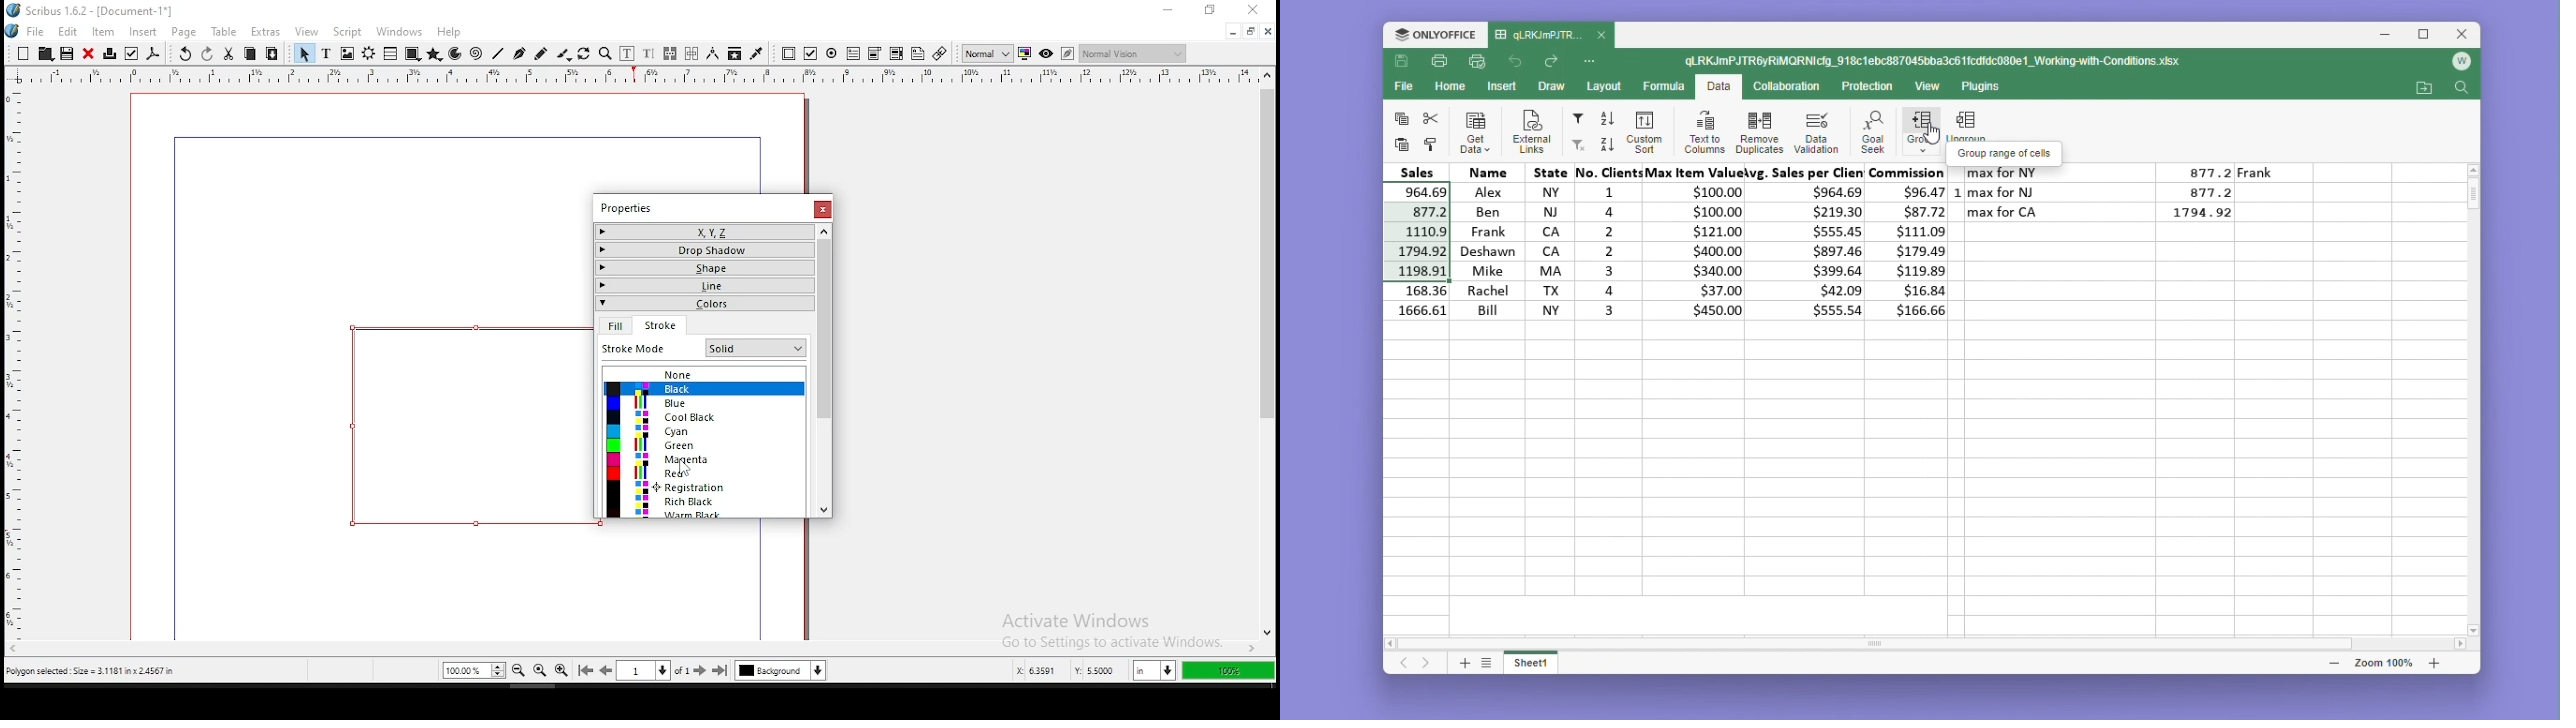 The image size is (2576, 728). I want to click on table, so click(390, 53).